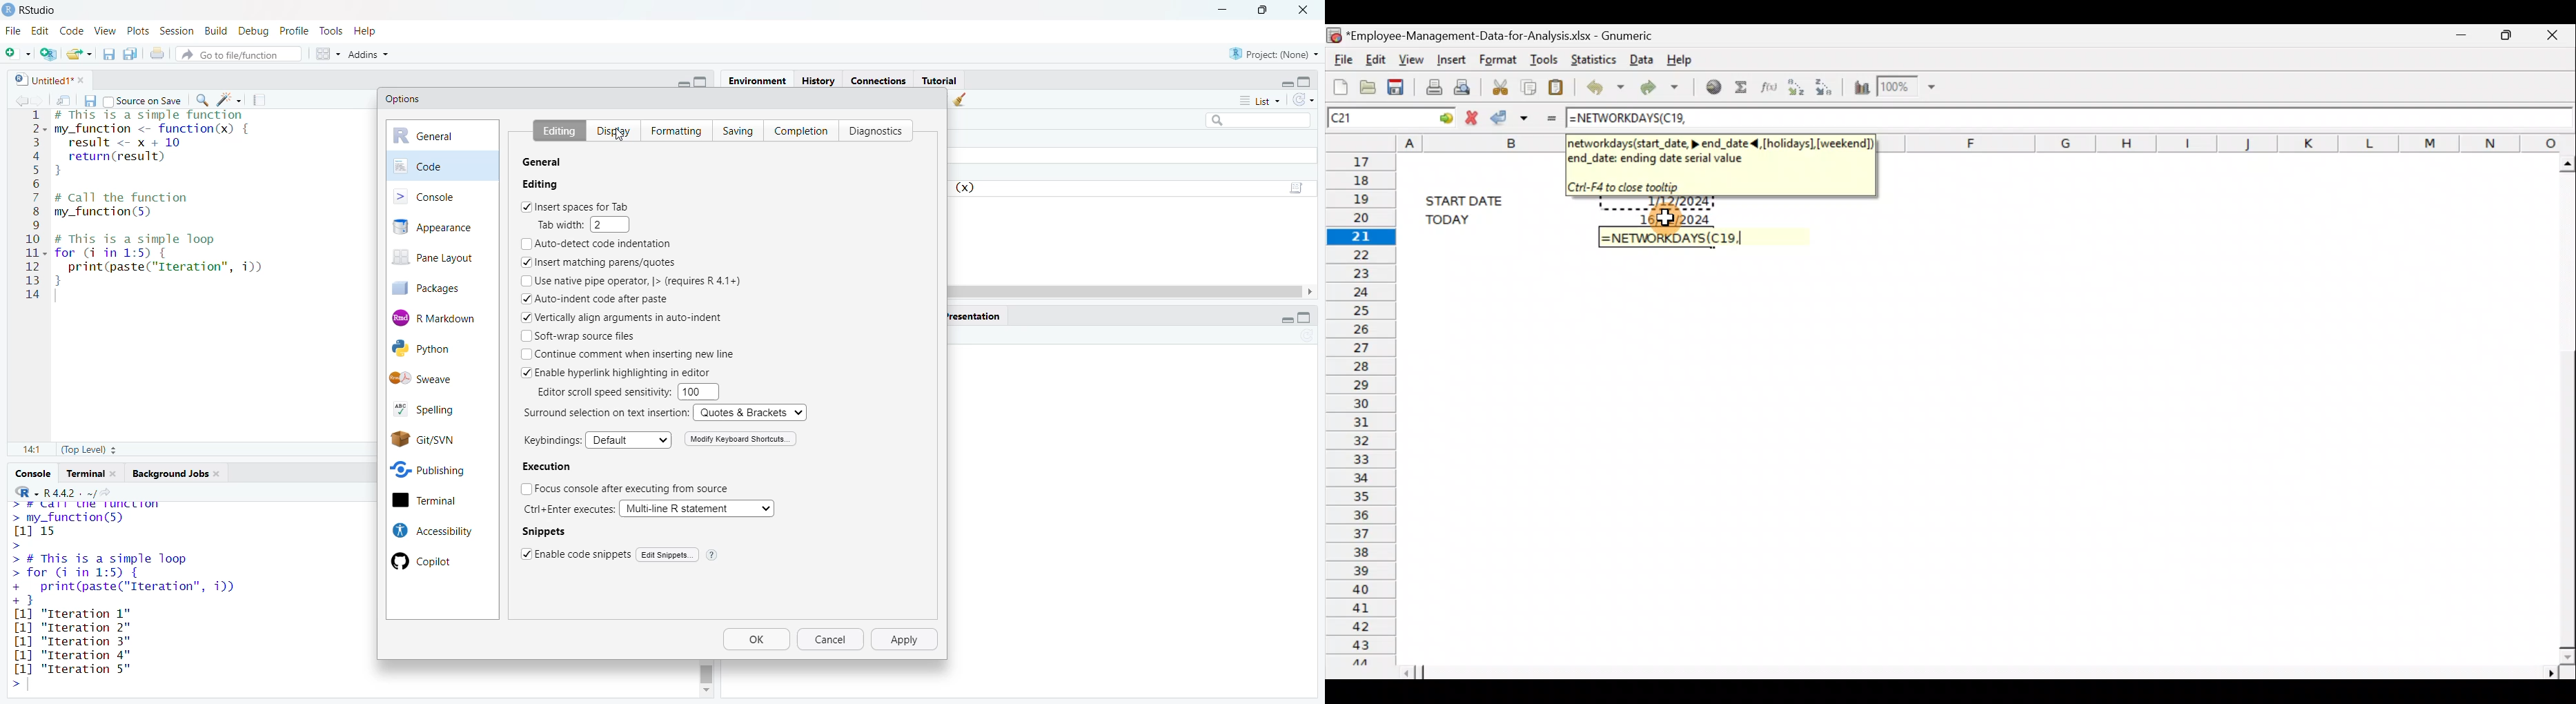 The width and height of the screenshot is (2576, 728). What do you see at coordinates (404, 99) in the screenshot?
I see `Options` at bounding box center [404, 99].